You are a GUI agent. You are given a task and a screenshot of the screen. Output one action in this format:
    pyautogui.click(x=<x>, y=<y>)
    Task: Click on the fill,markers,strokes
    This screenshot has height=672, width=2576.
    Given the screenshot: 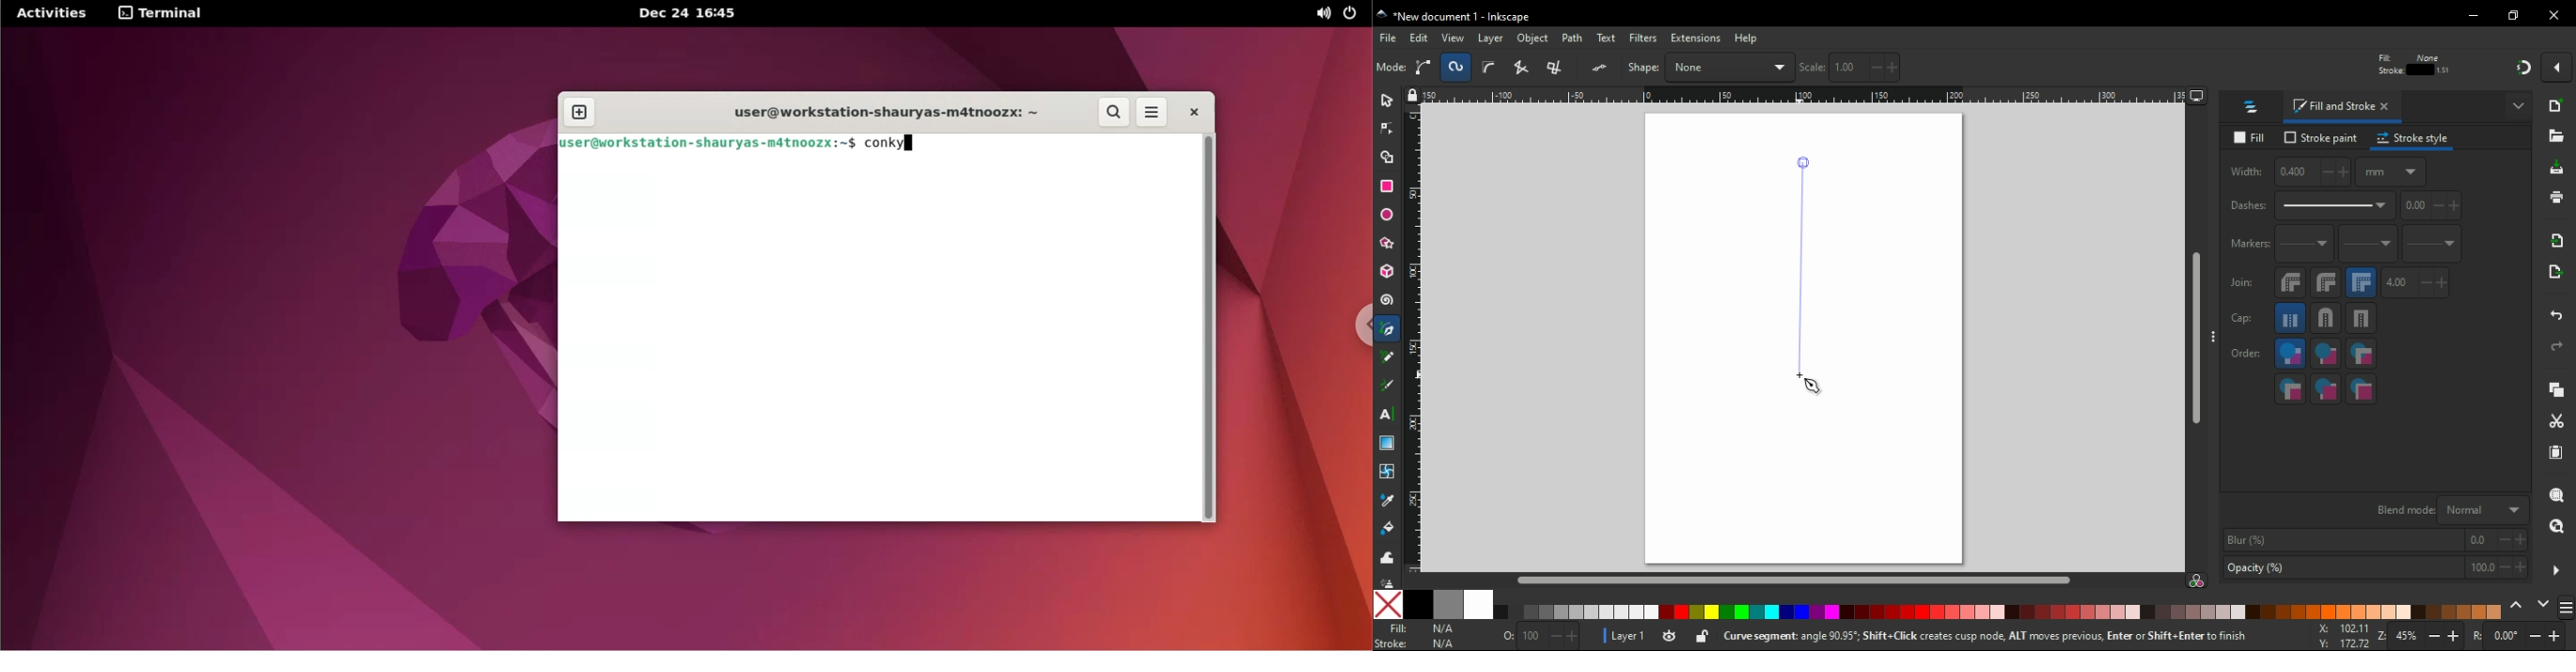 What is the action you would take?
    pyautogui.click(x=2361, y=354)
    